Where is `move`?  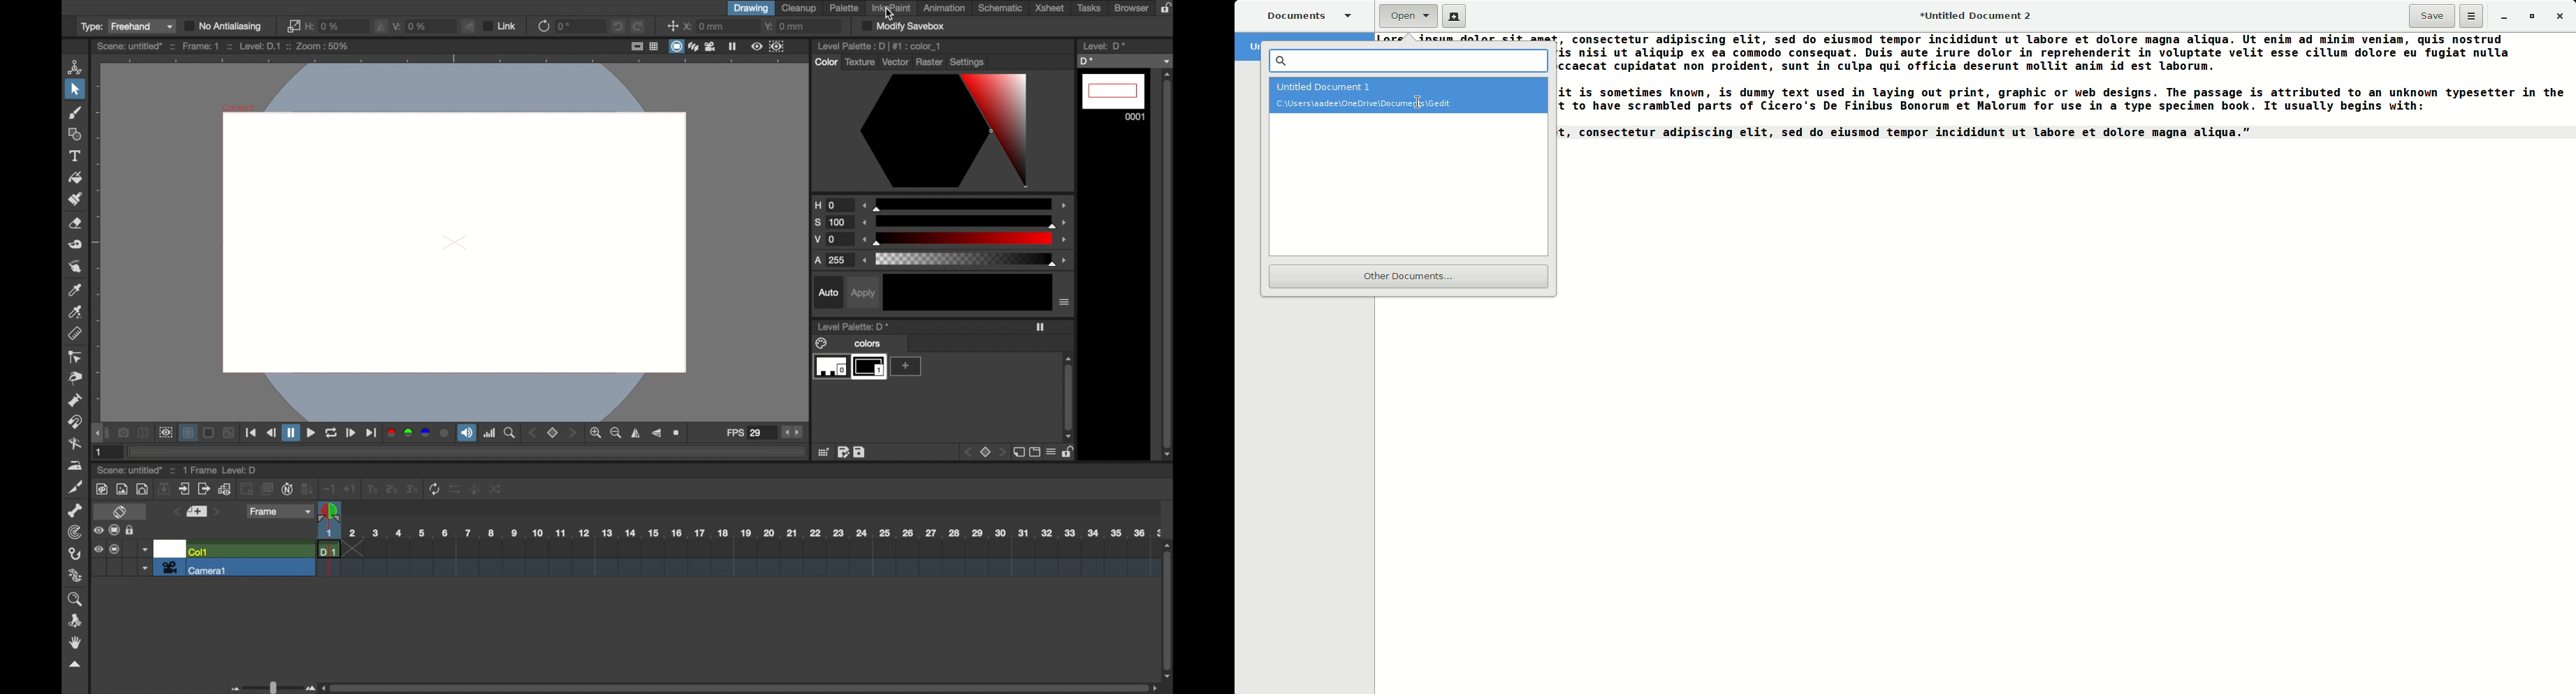
move is located at coordinates (184, 488).